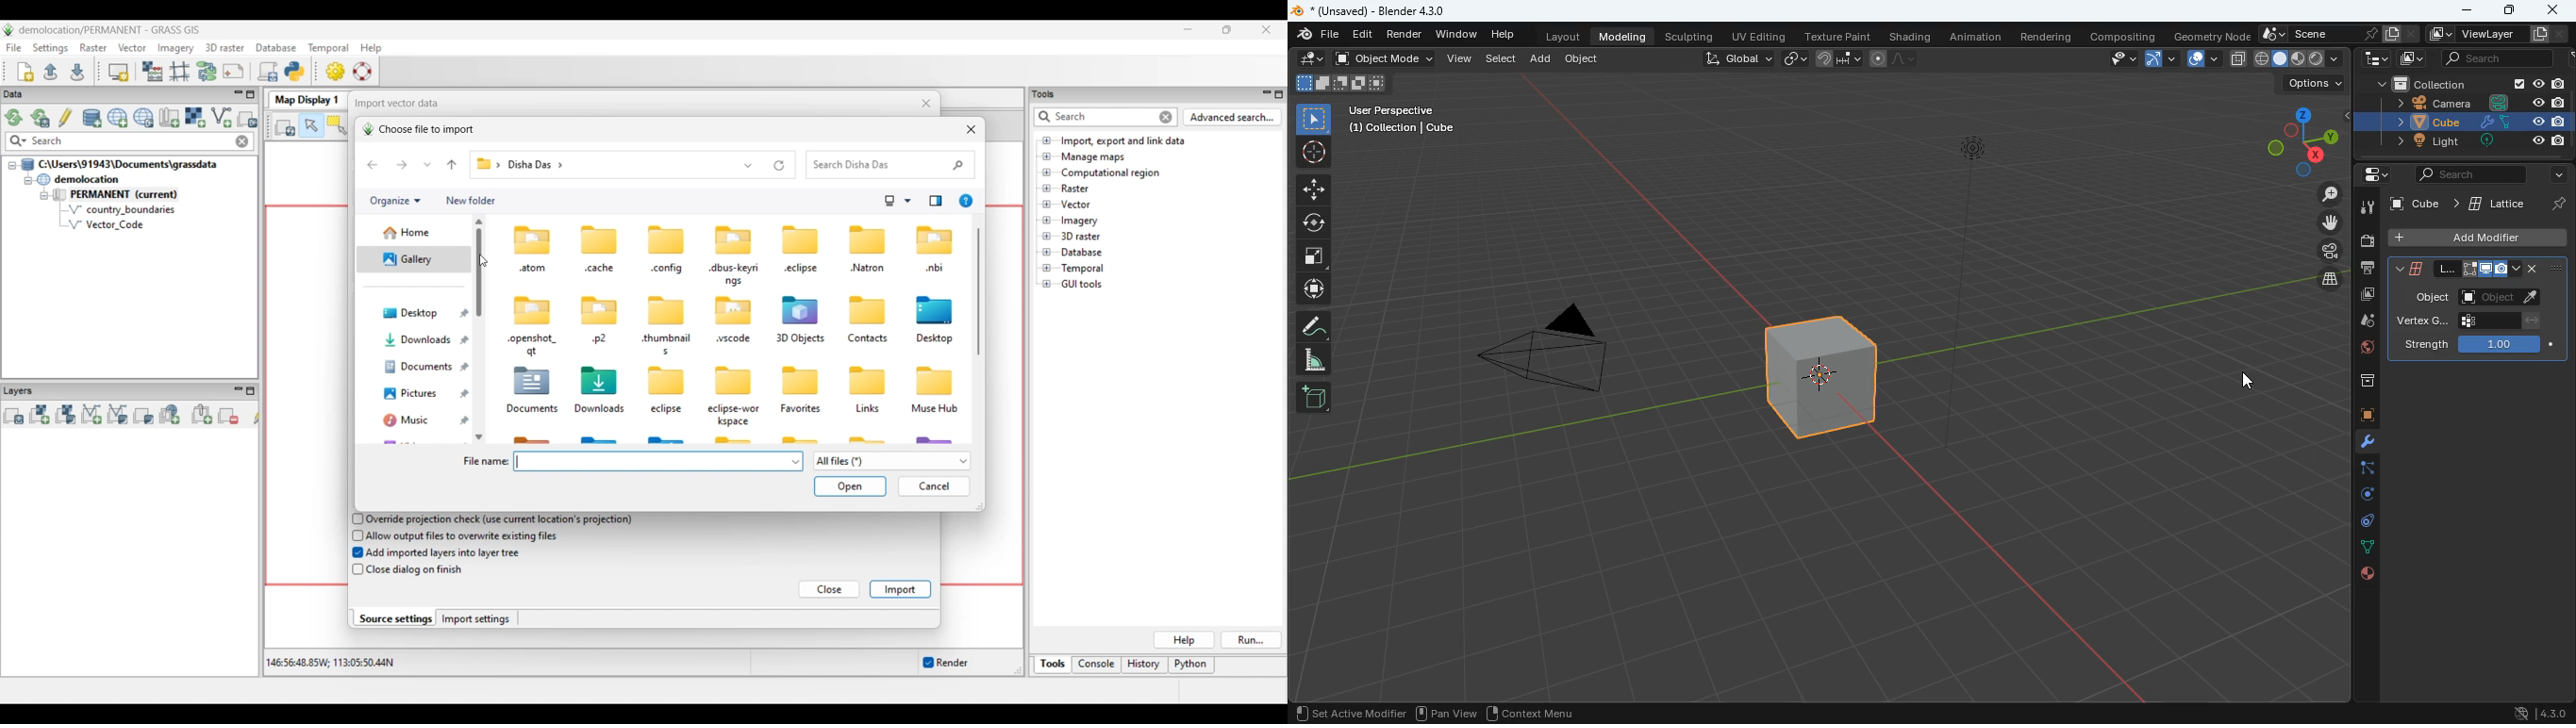  What do you see at coordinates (2471, 106) in the screenshot?
I see `camera` at bounding box center [2471, 106].